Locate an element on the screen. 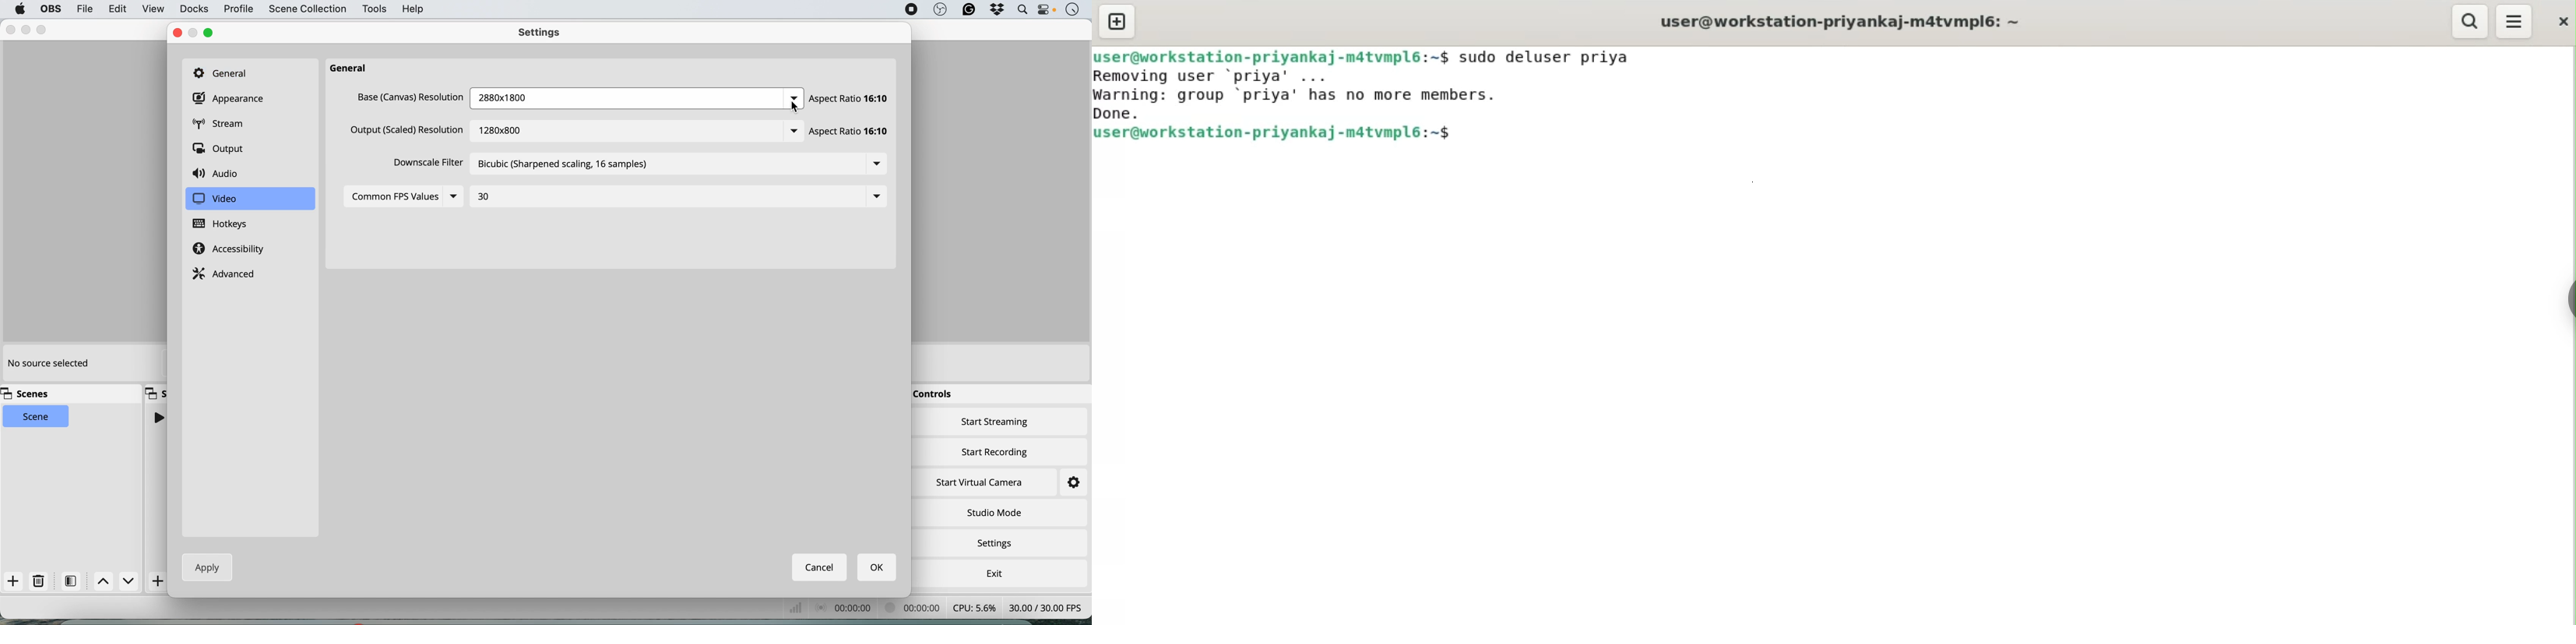 This screenshot has height=644, width=2576. hotkeys is located at coordinates (228, 224).